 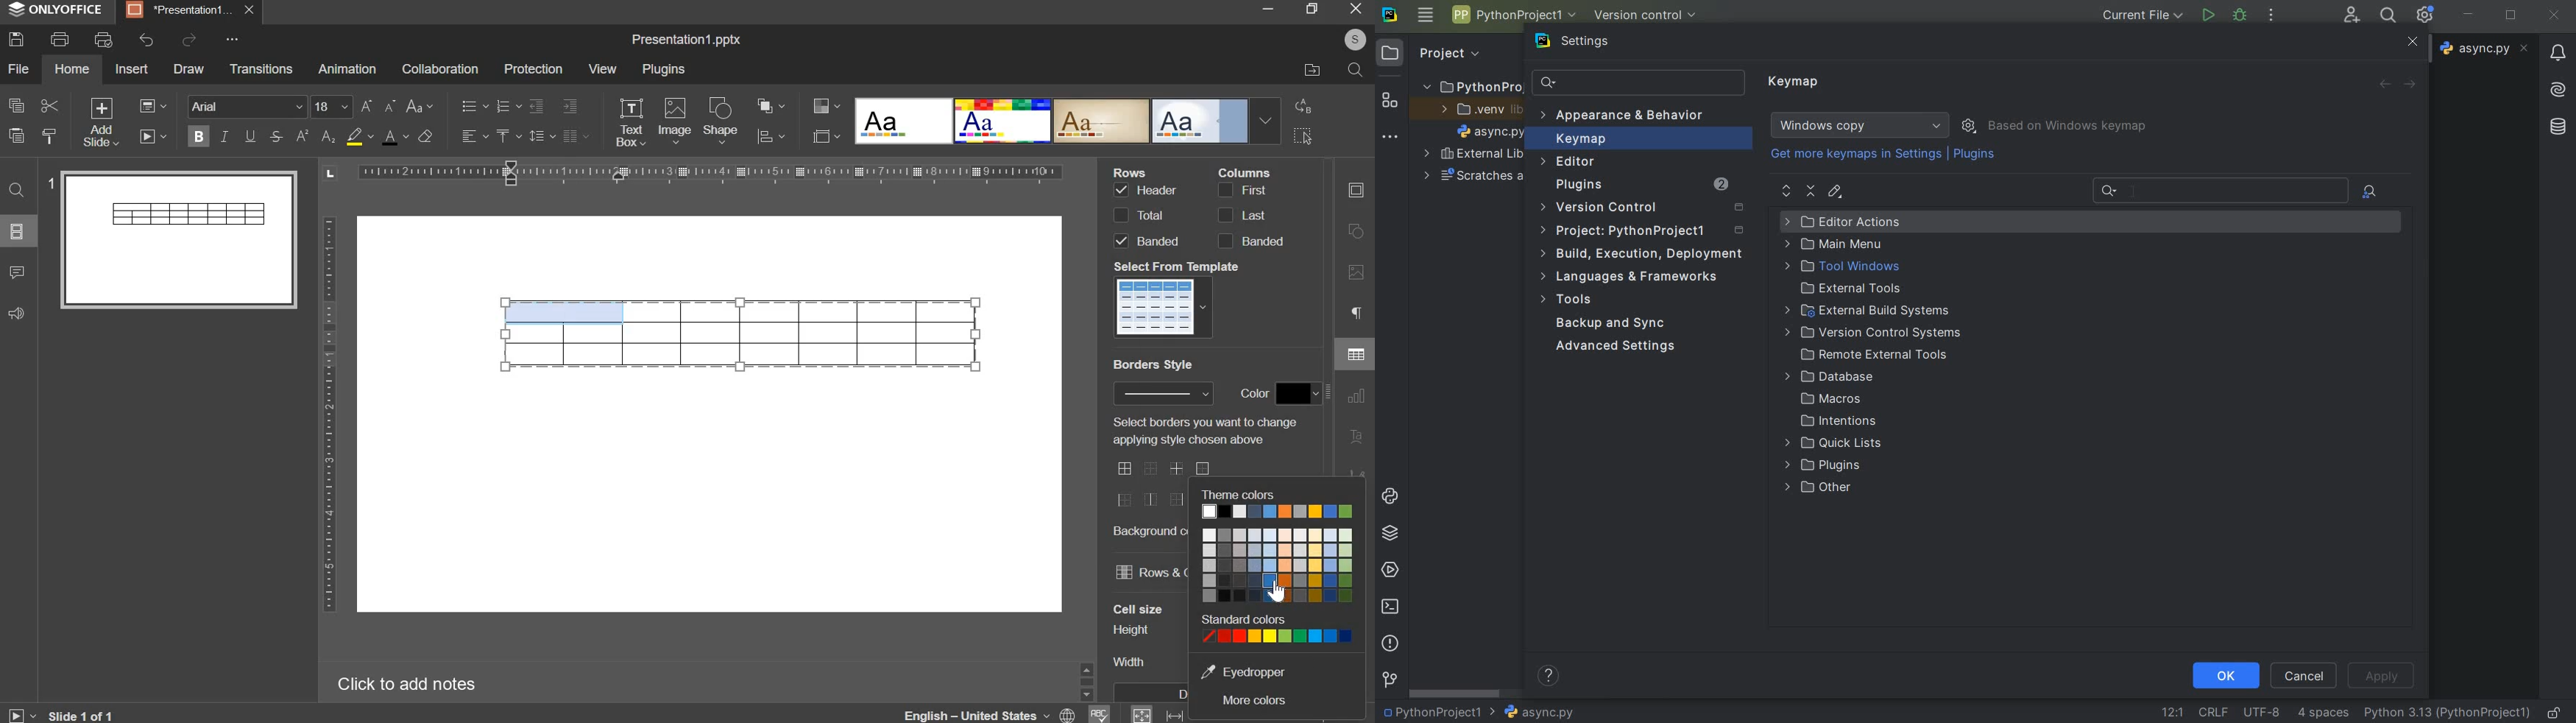 What do you see at coordinates (1145, 215) in the screenshot?
I see `rows` at bounding box center [1145, 215].